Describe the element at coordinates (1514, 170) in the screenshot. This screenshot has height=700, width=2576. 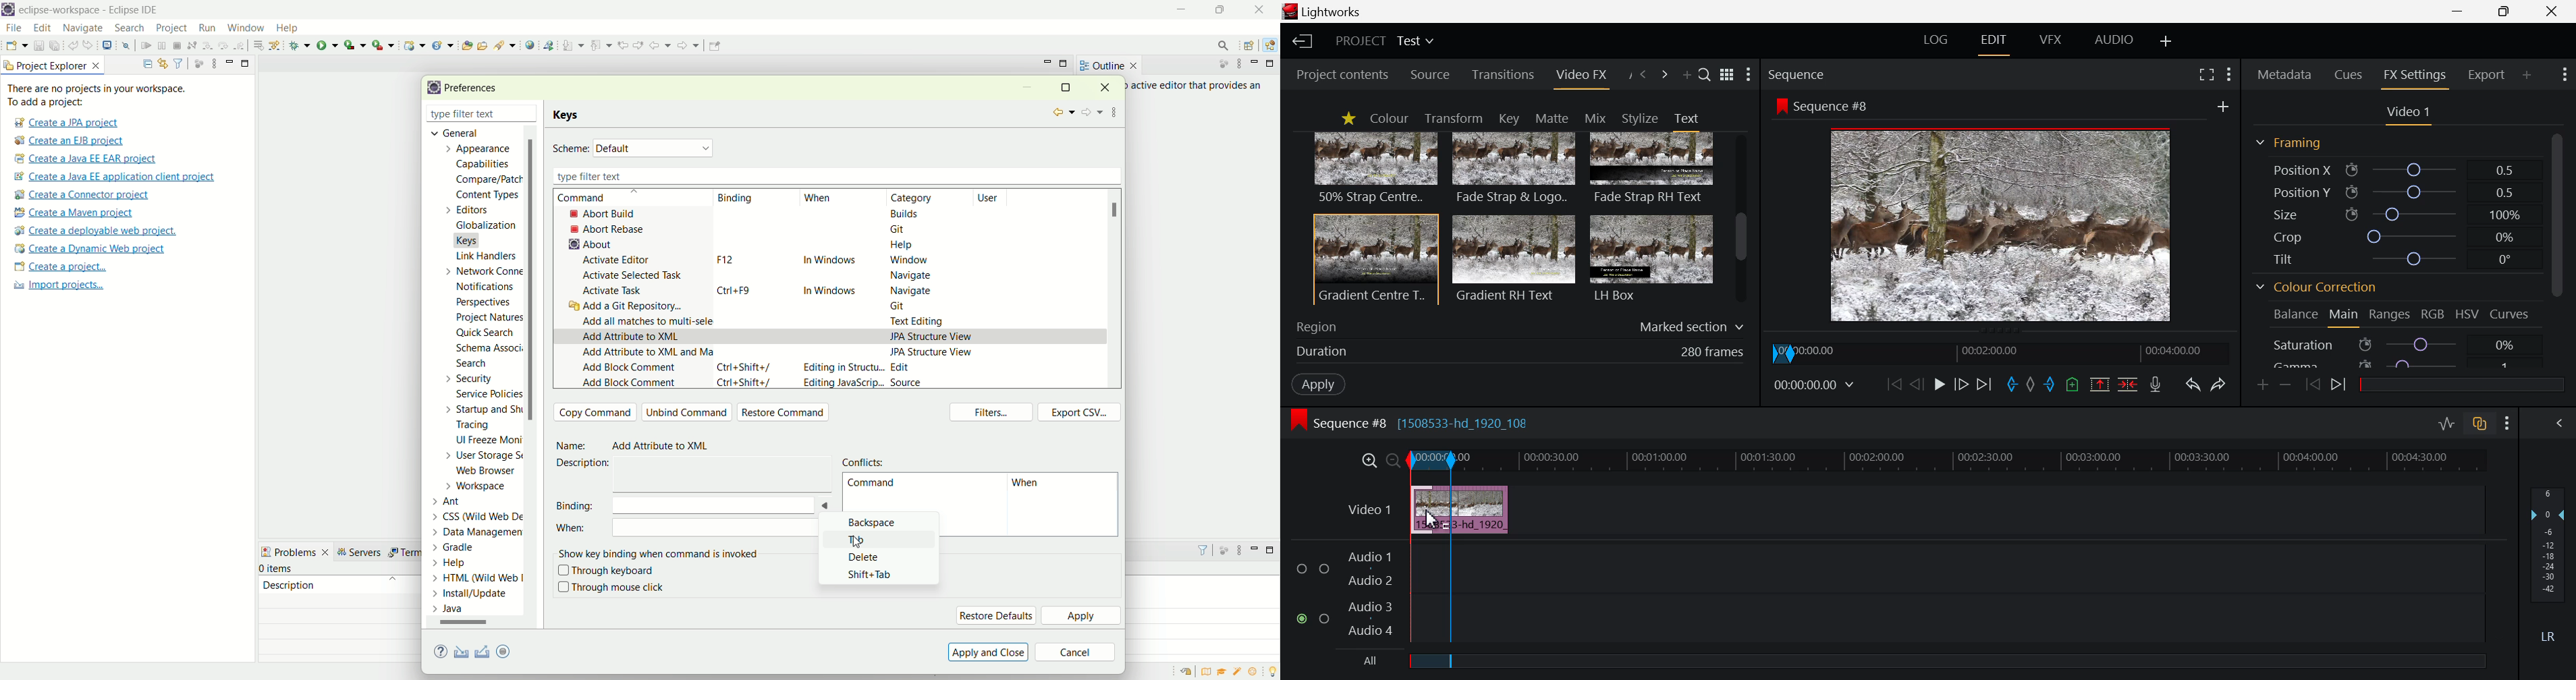
I see `Fade Strap & Logo` at that location.